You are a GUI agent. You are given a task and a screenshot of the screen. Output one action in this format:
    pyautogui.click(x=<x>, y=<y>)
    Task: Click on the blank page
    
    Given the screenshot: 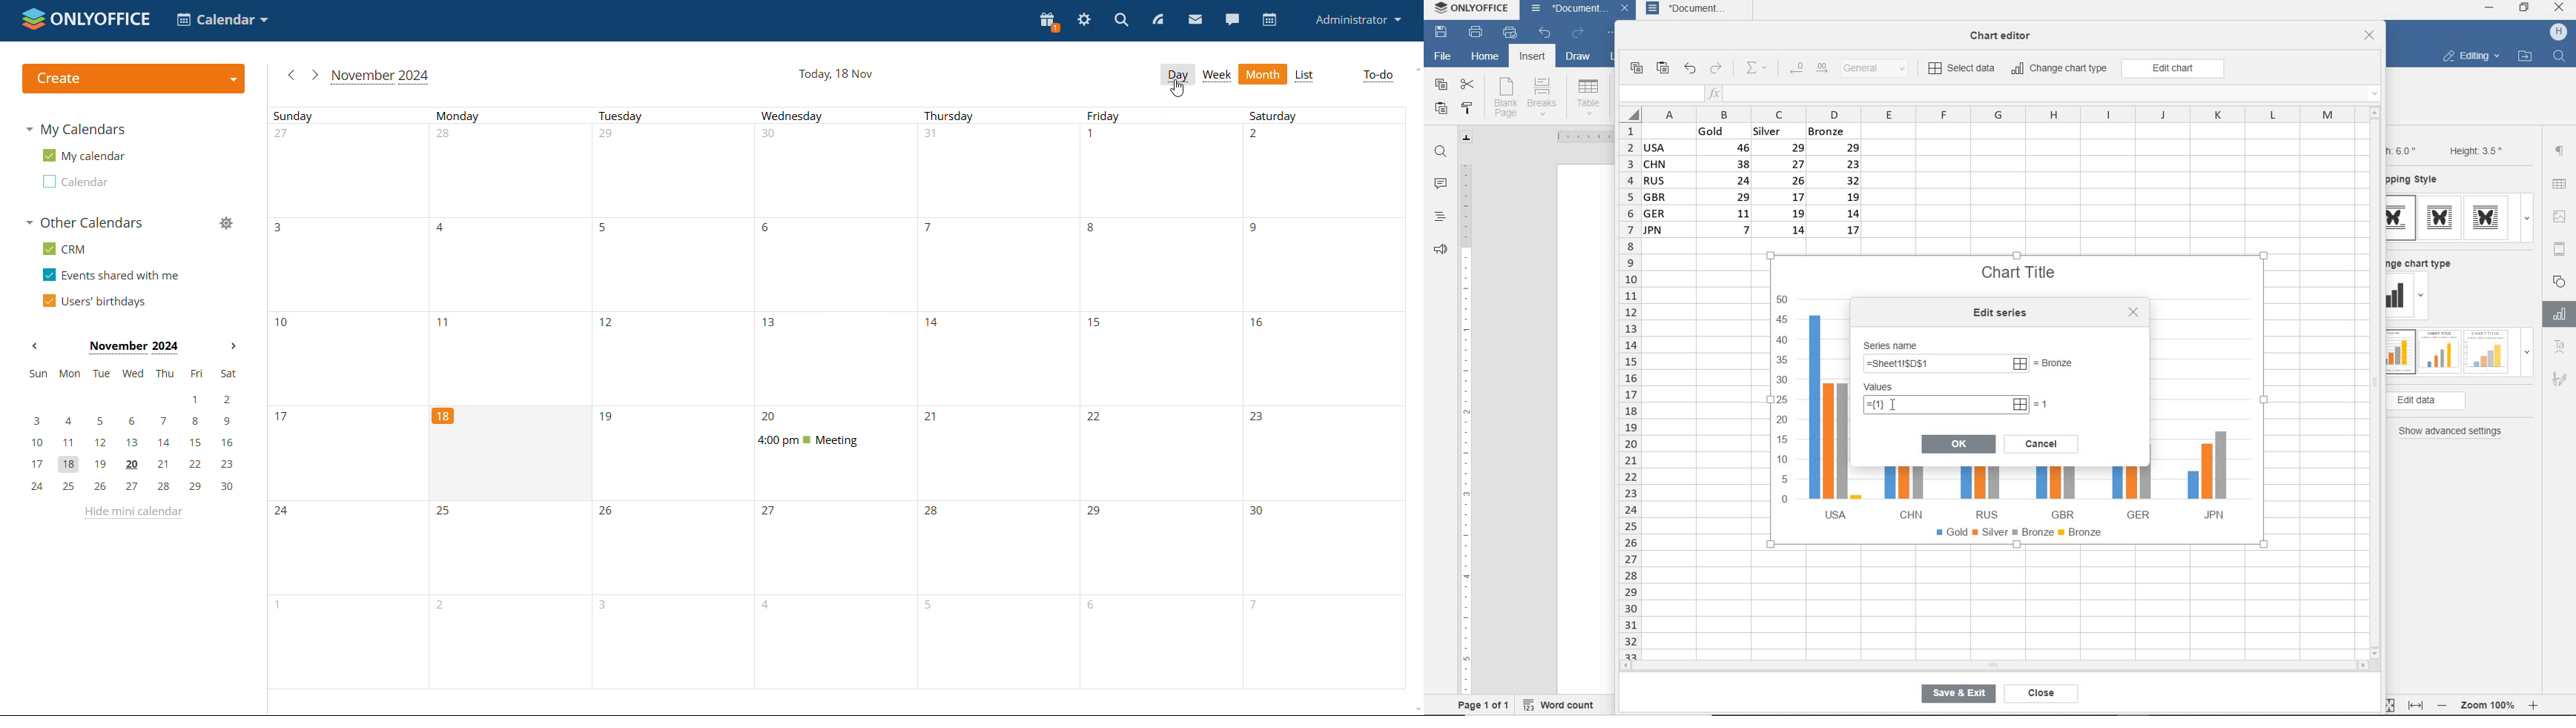 What is the action you would take?
    pyautogui.click(x=1505, y=97)
    